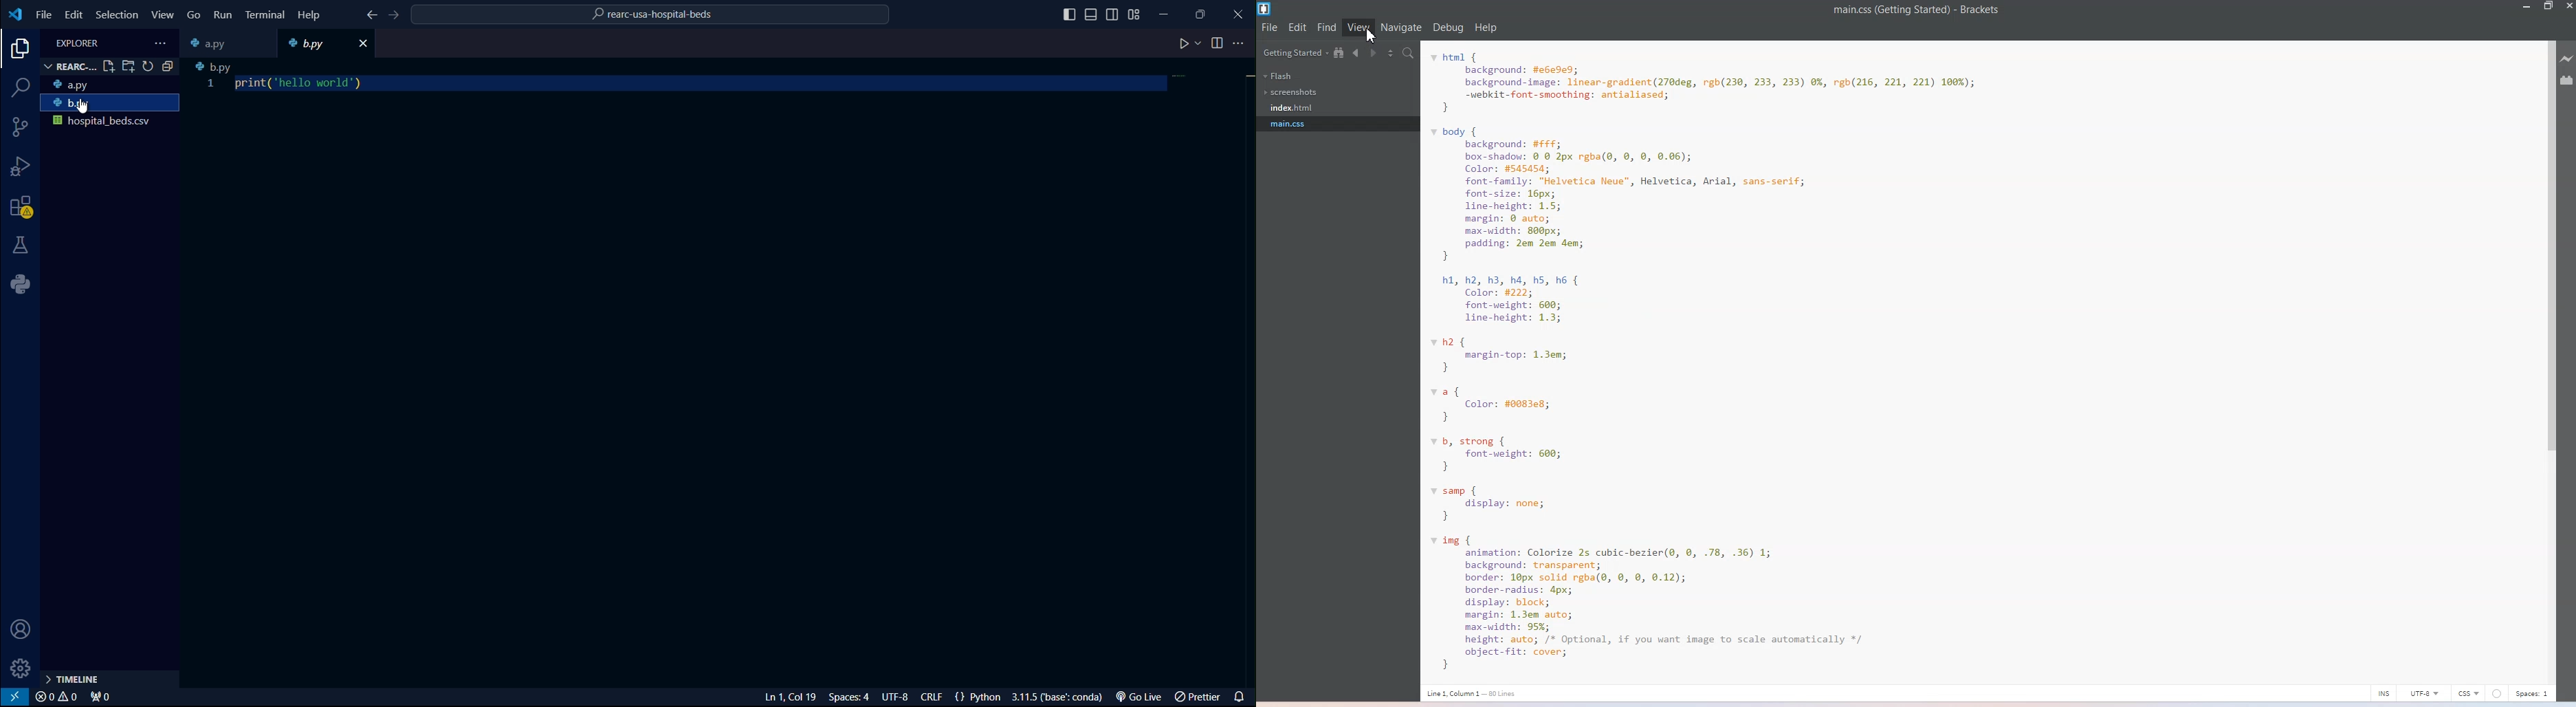 This screenshot has width=2576, height=728. Describe the element at coordinates (2568, 80) in the screenshot. I see `Extension Manager` at that location.